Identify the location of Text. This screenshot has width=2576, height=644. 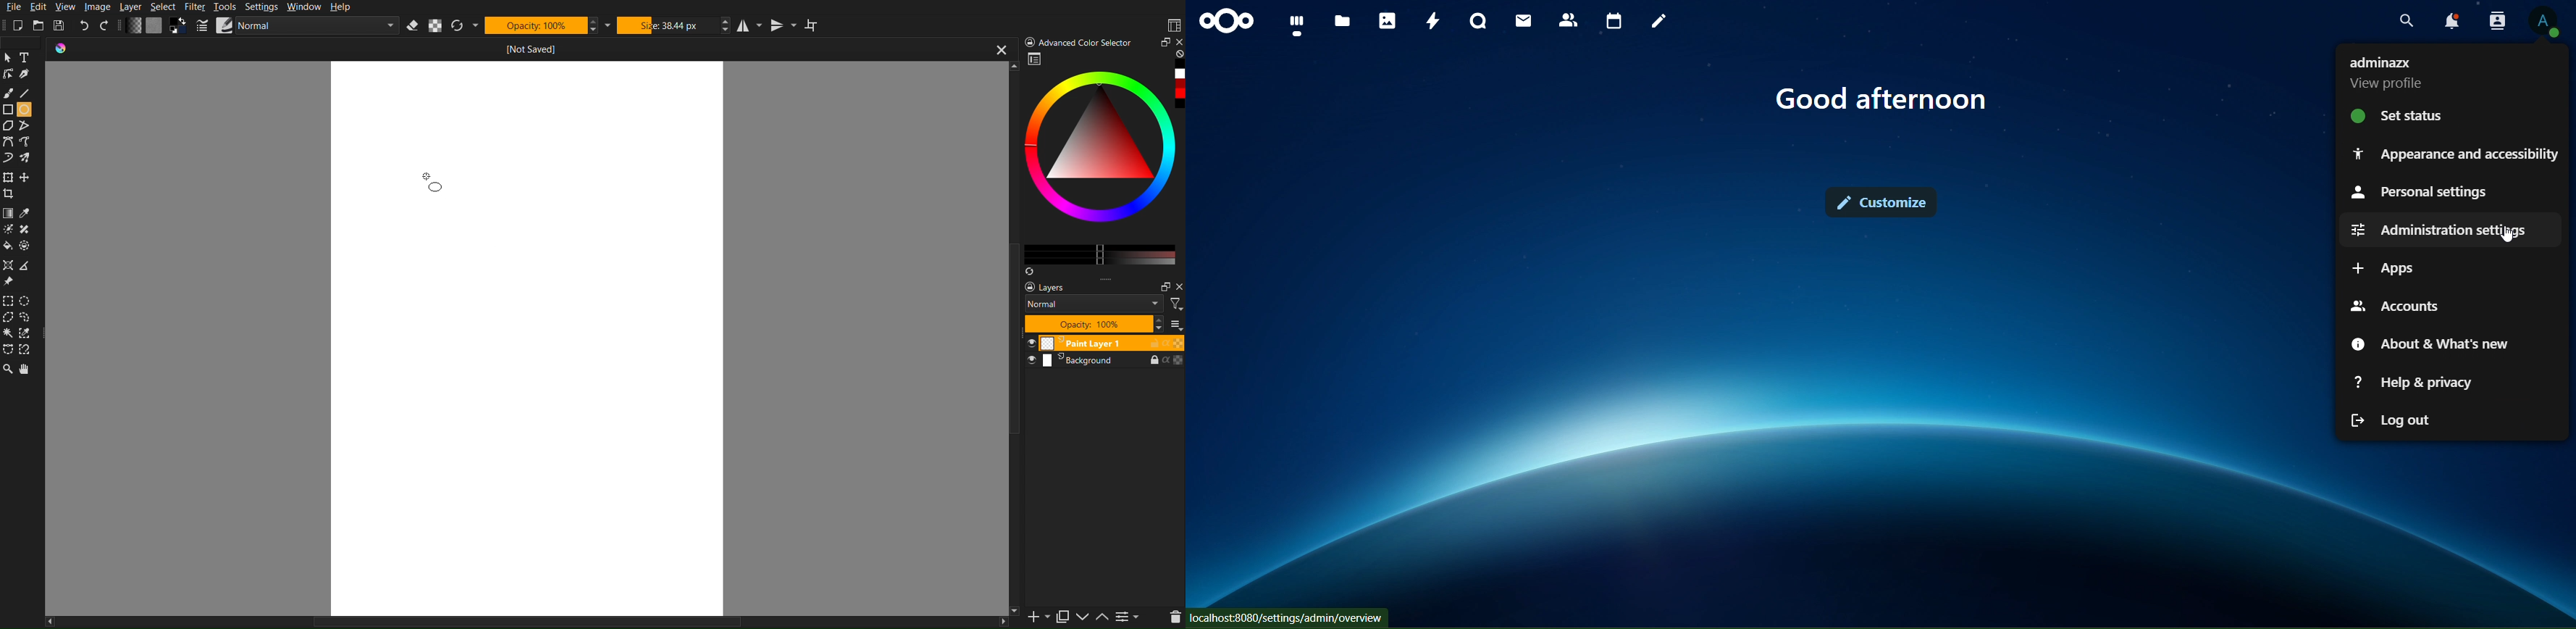
(30, 58).